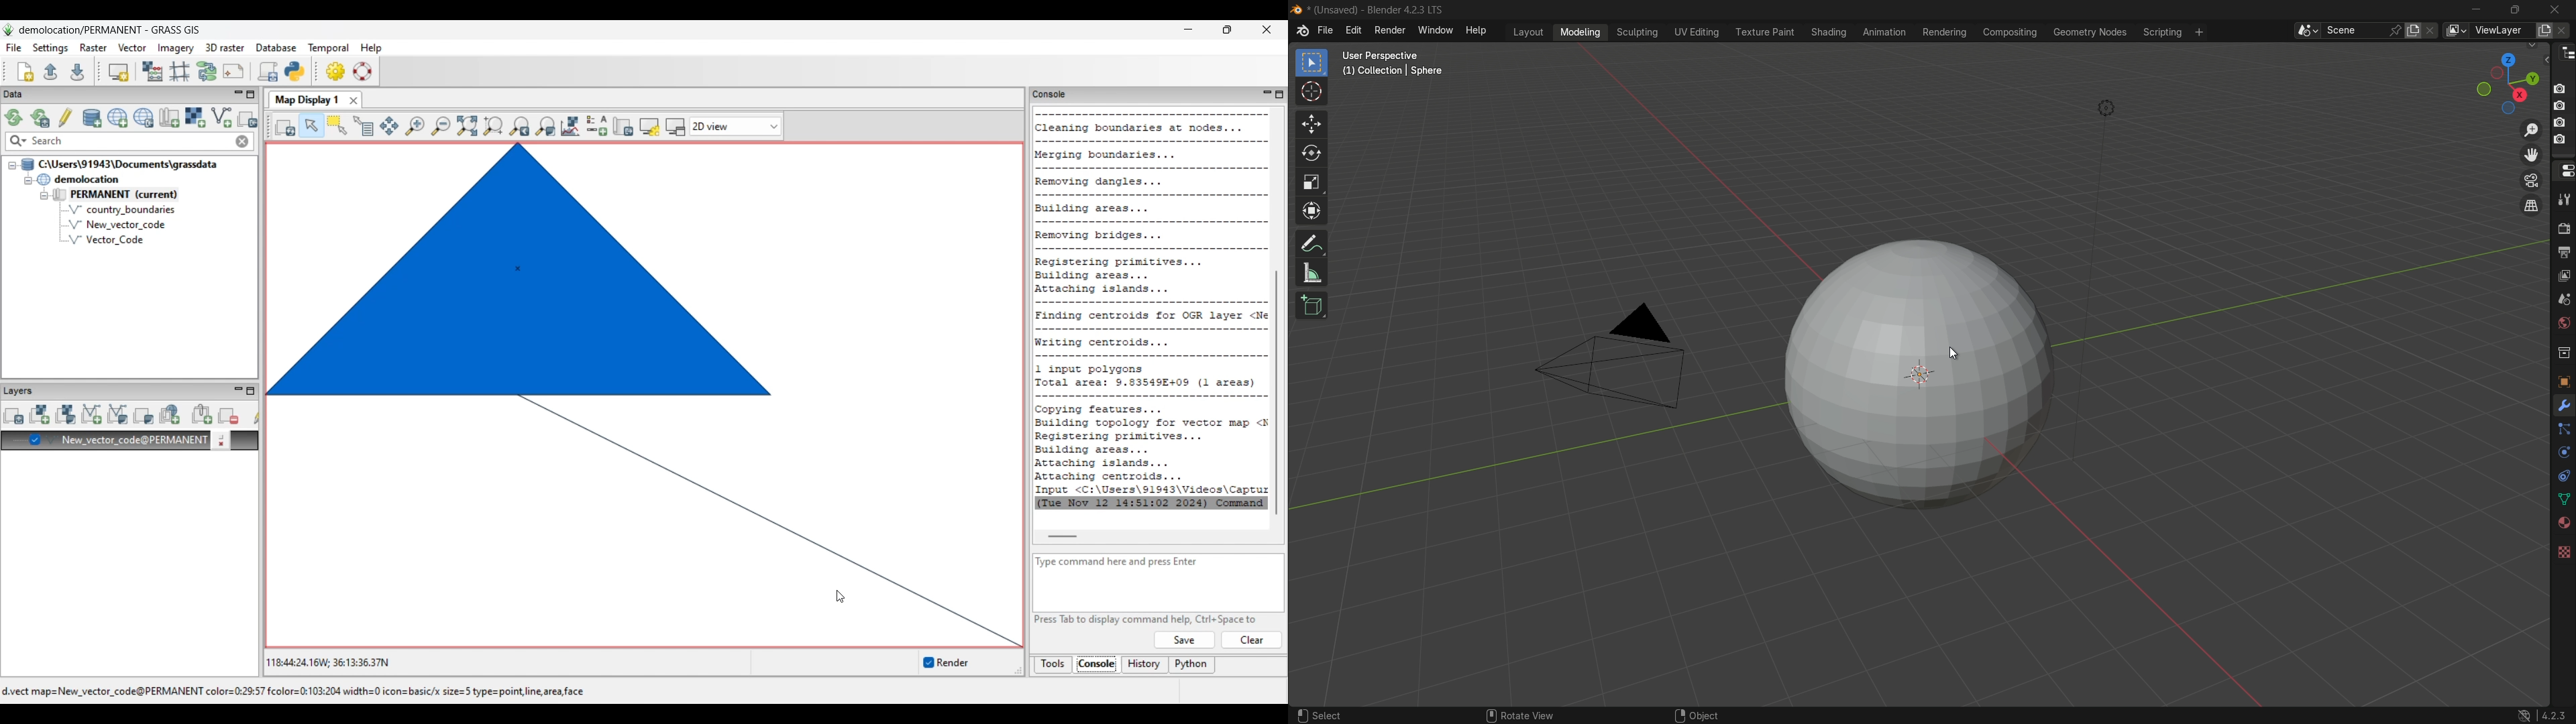 The image size is (2576, 728). What do you see at coordinates (2563, 379) in the screenshot?
I see `object` at bounding box center [2563, 379].